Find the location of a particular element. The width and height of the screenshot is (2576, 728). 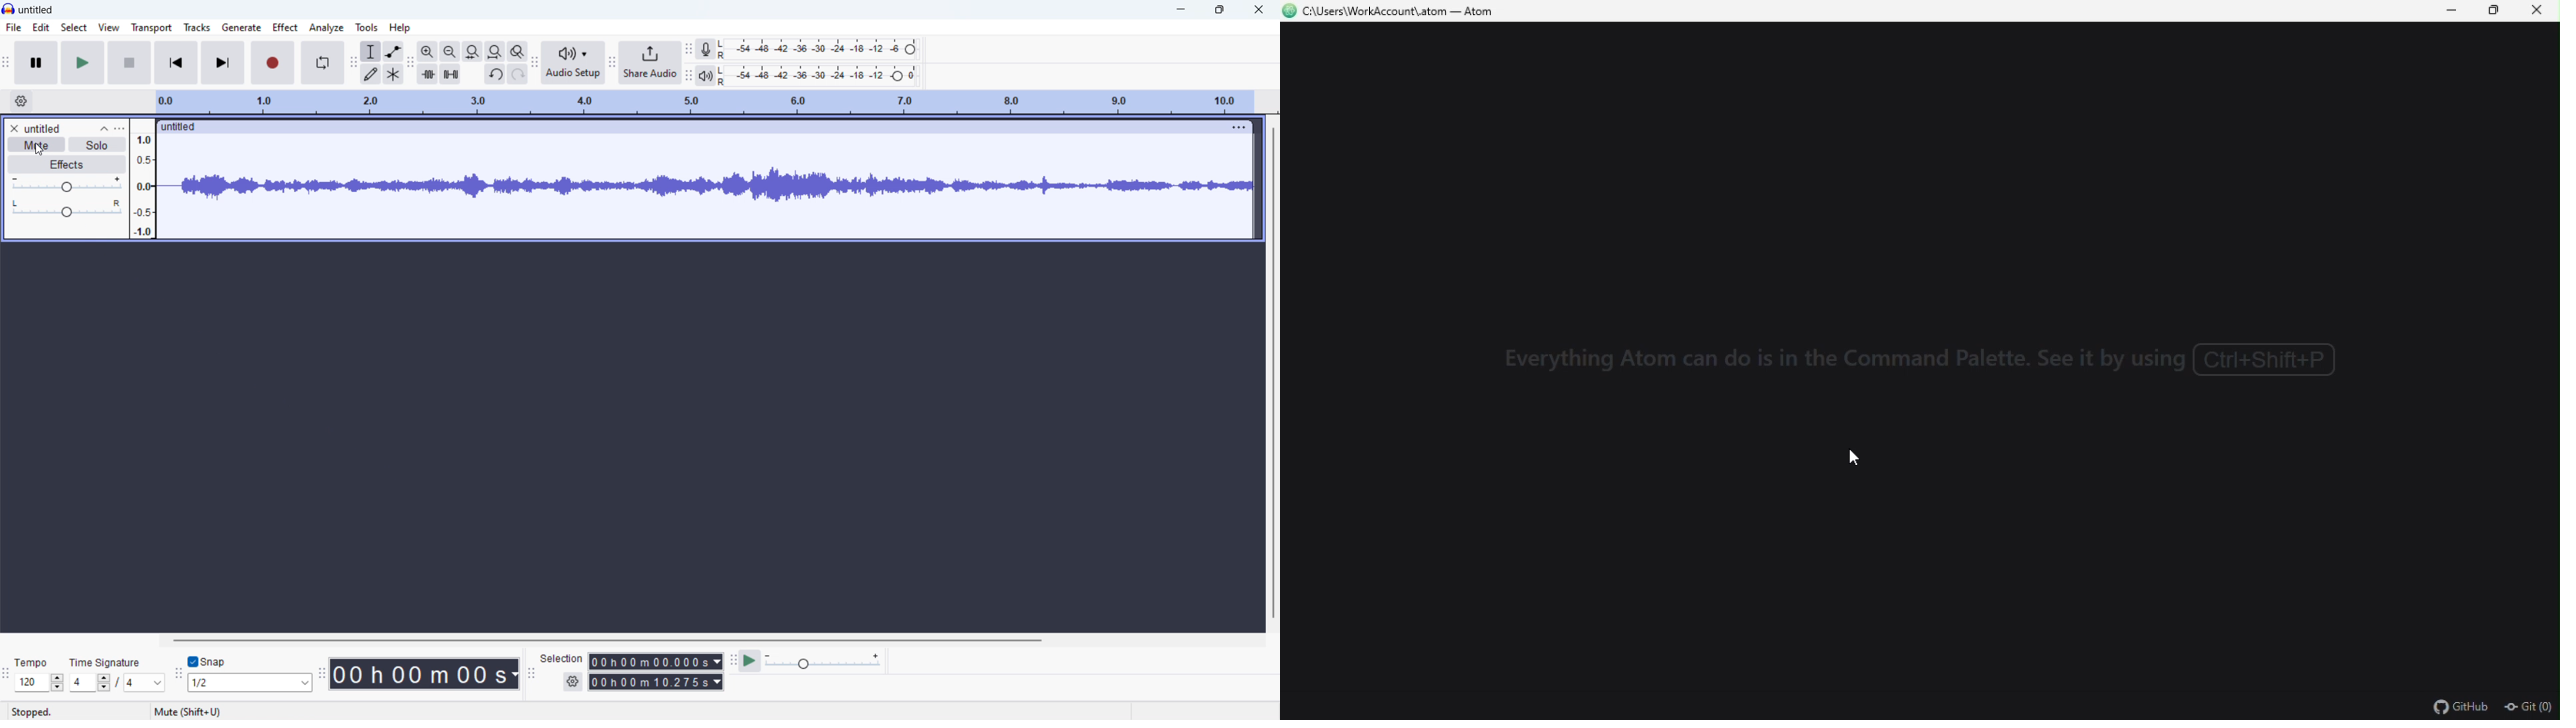

fit project to width is located at coordinates (495, 51).